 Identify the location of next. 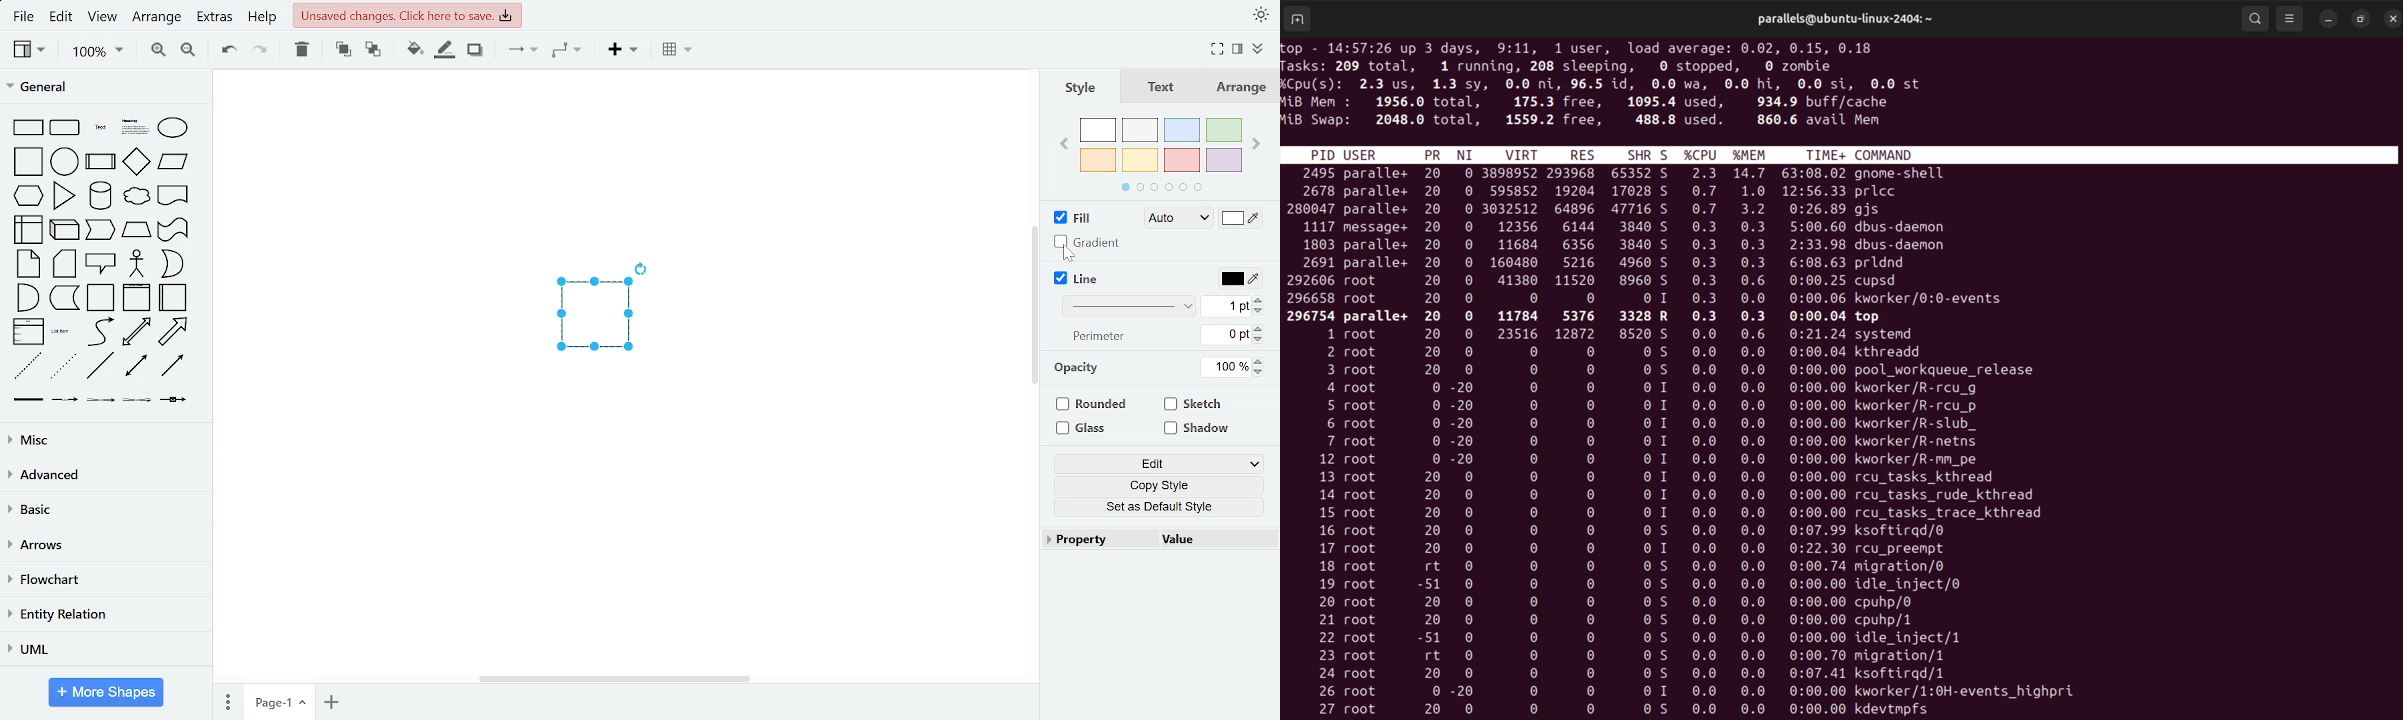
(1259, 146).